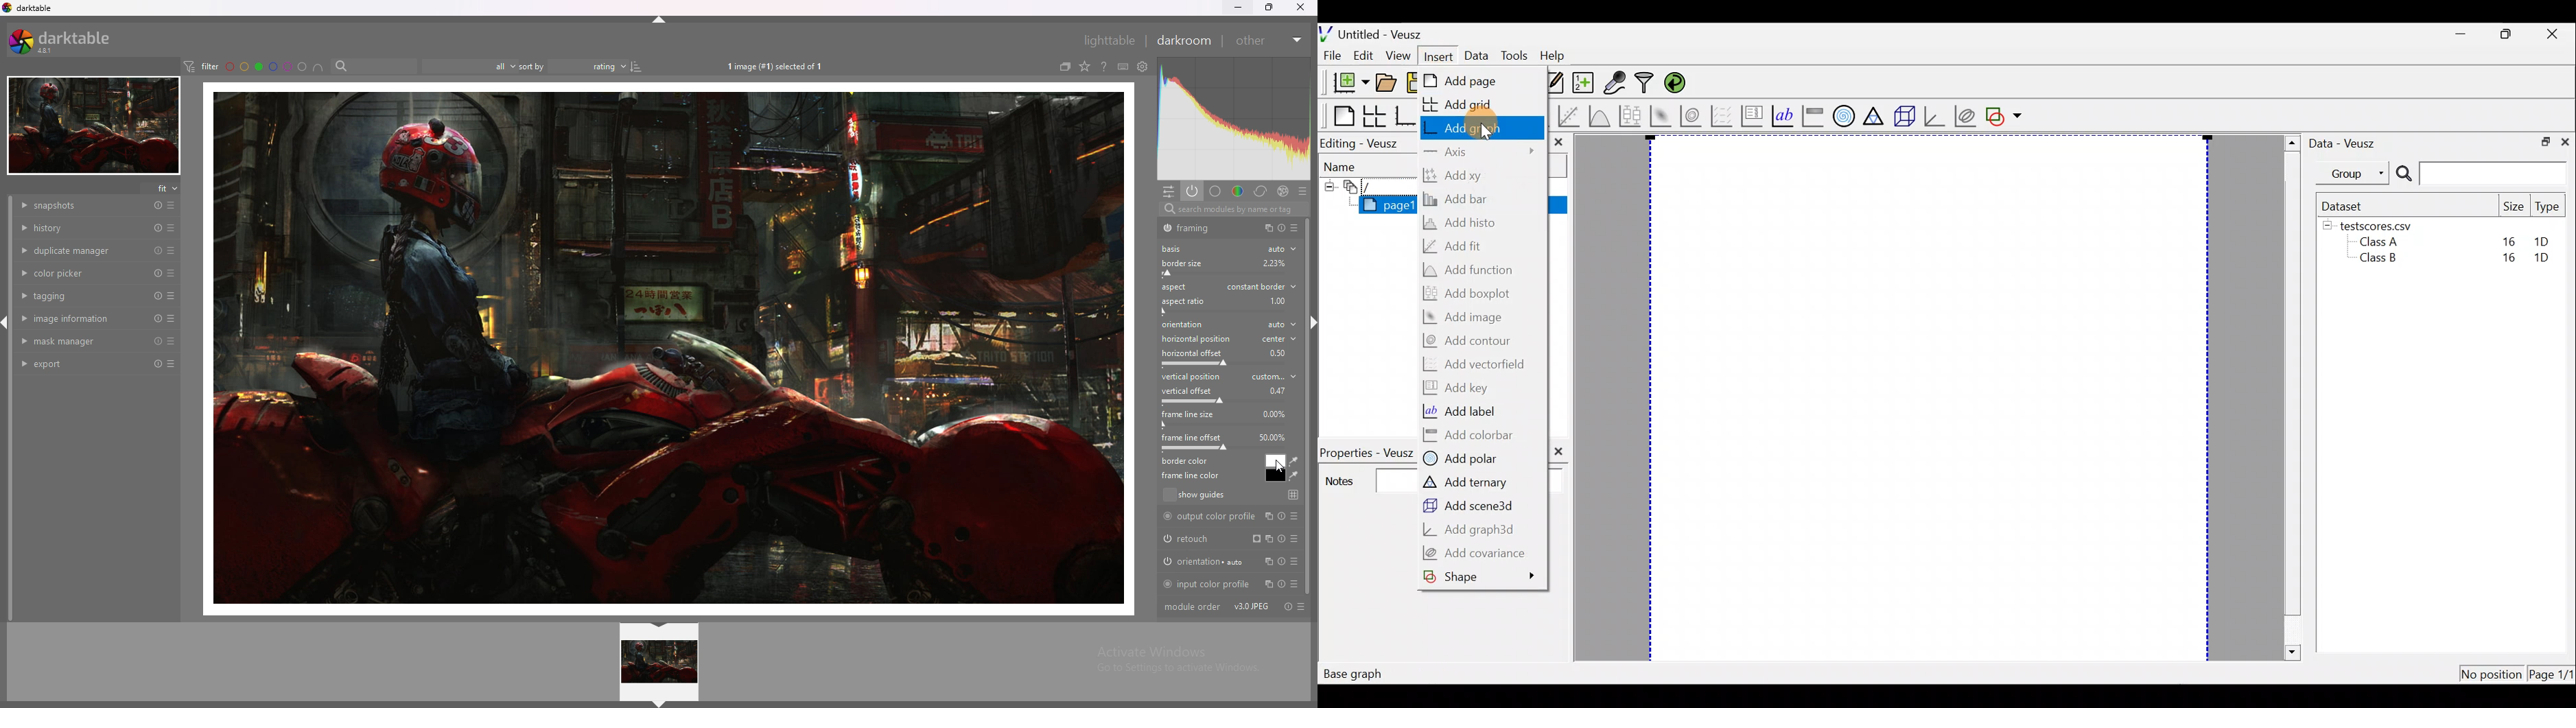 Image resolution: width=2576 pixels, height=728 pixels. Describe the element at coordinates (1475, 54) in the screenshot. I see `Data` at that location.